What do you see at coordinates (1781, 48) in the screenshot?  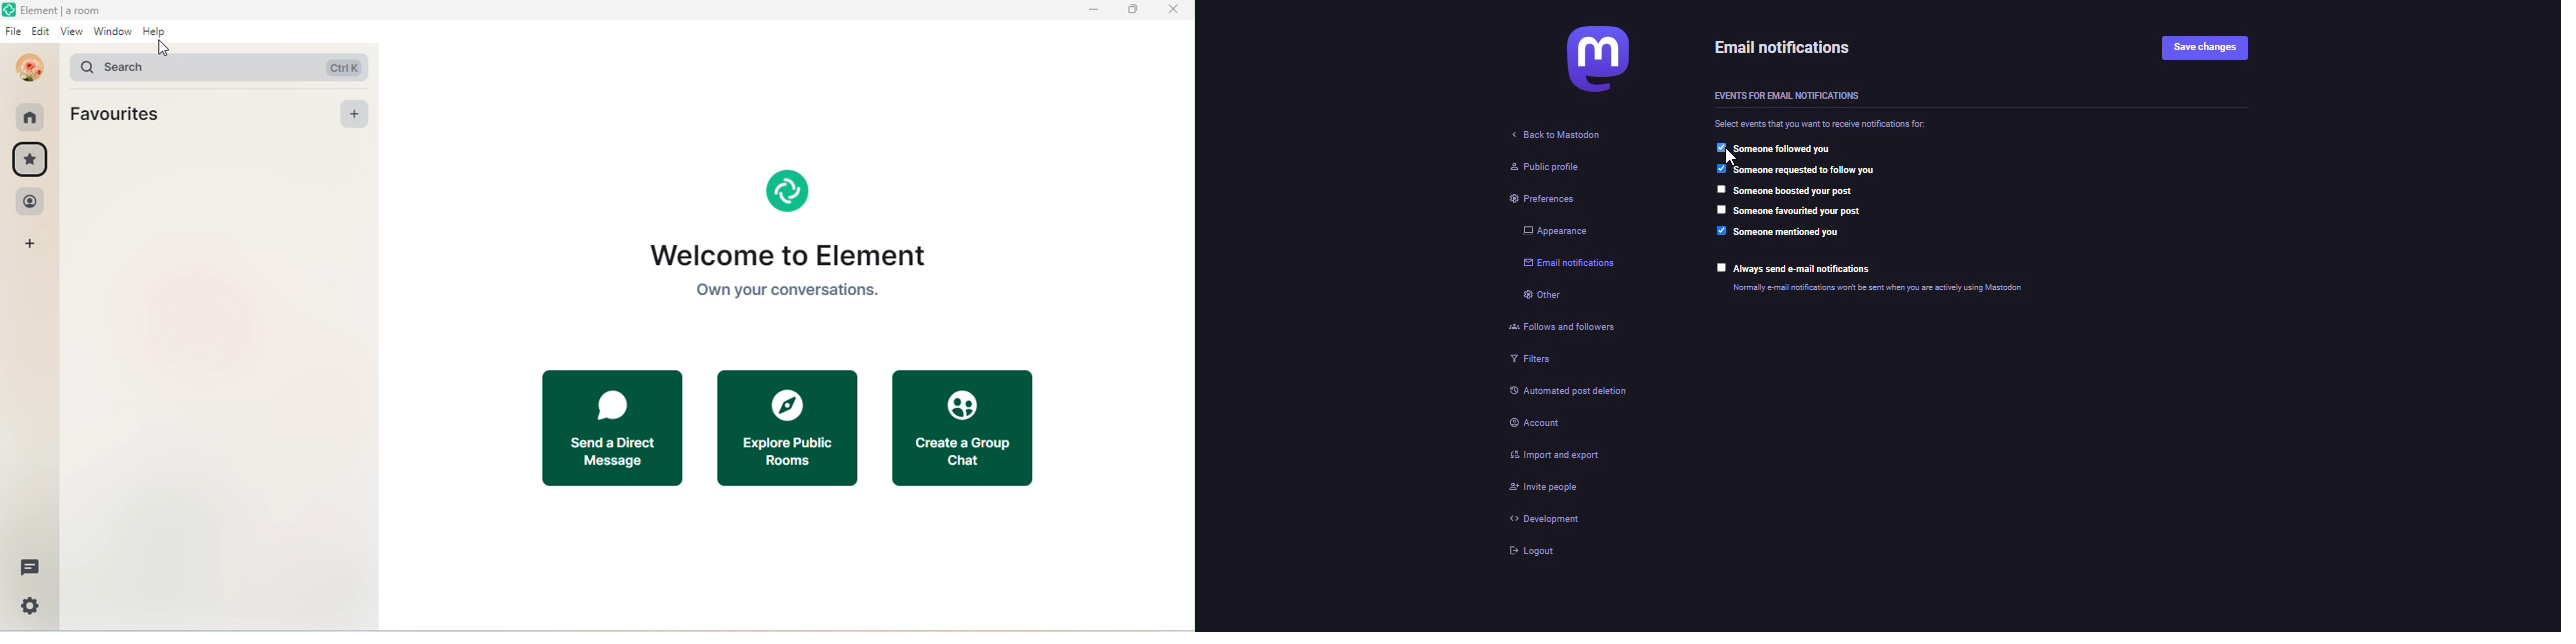 I see `email notifications` at bounding box center [1781, 48].